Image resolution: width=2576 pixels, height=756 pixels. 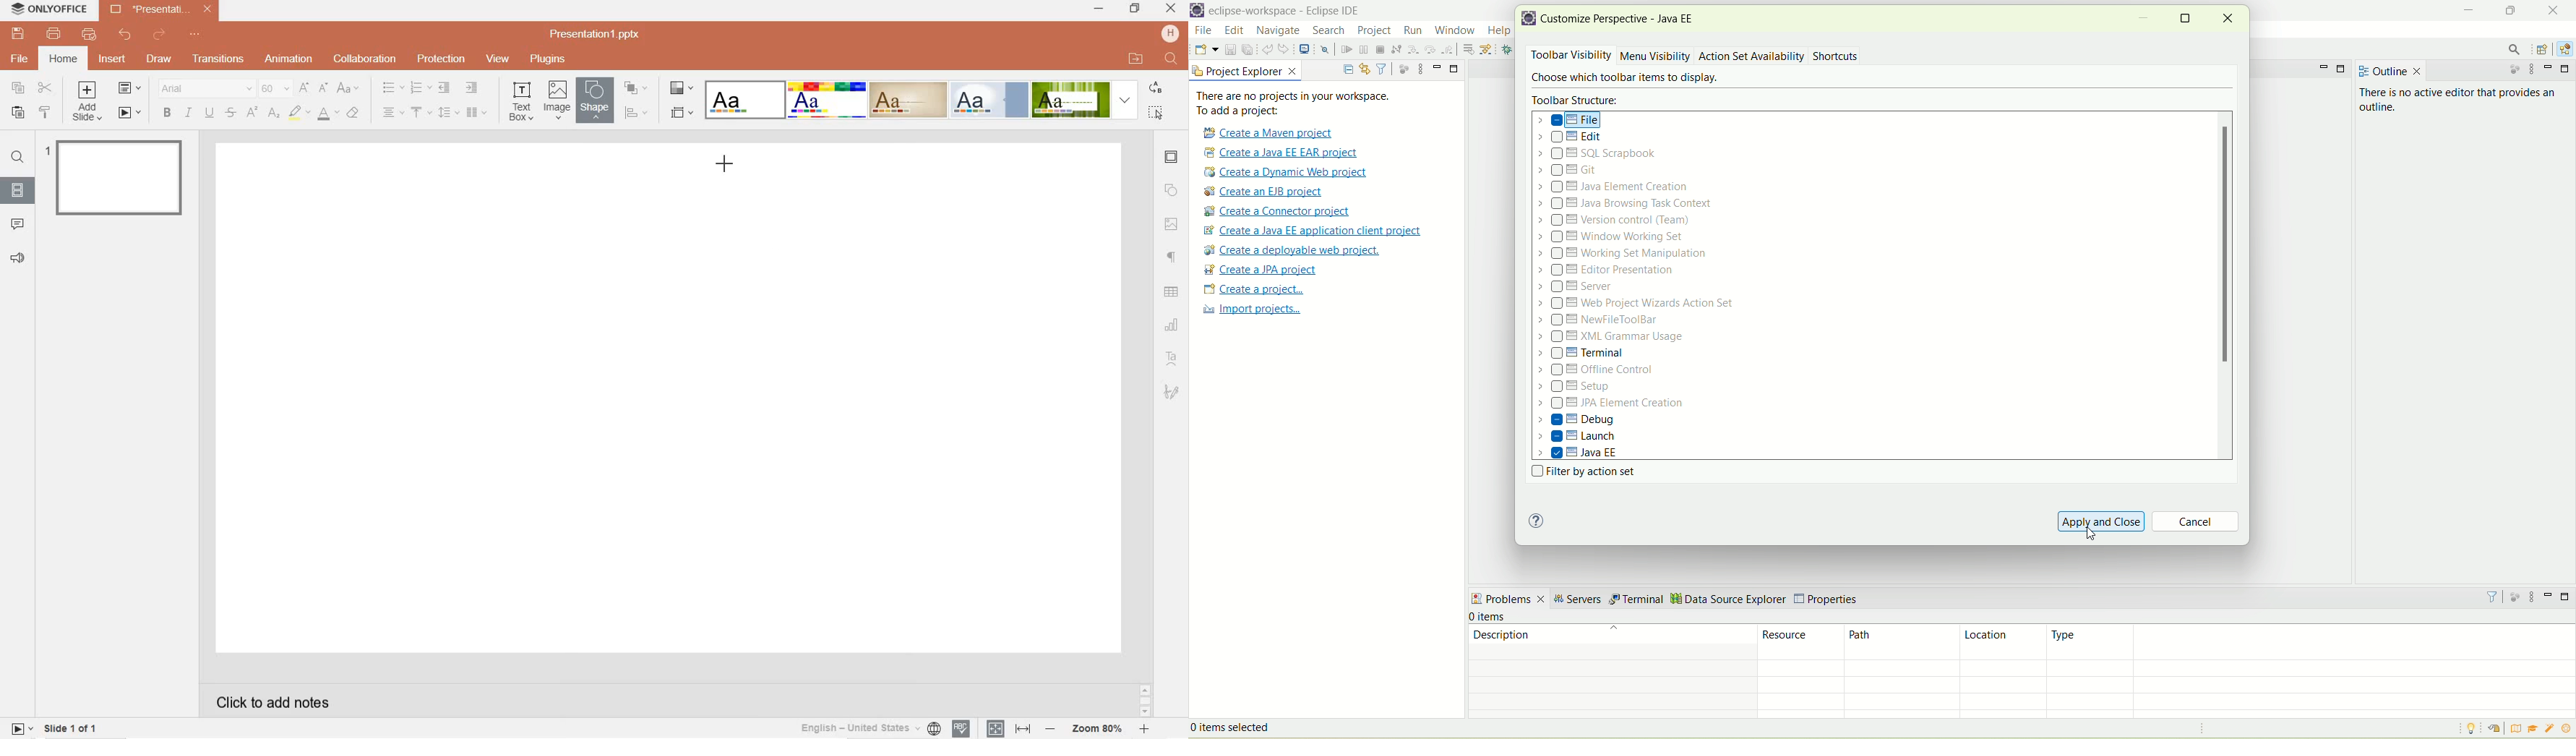 I want to click on collapse all, so click(x=1348, y=67).